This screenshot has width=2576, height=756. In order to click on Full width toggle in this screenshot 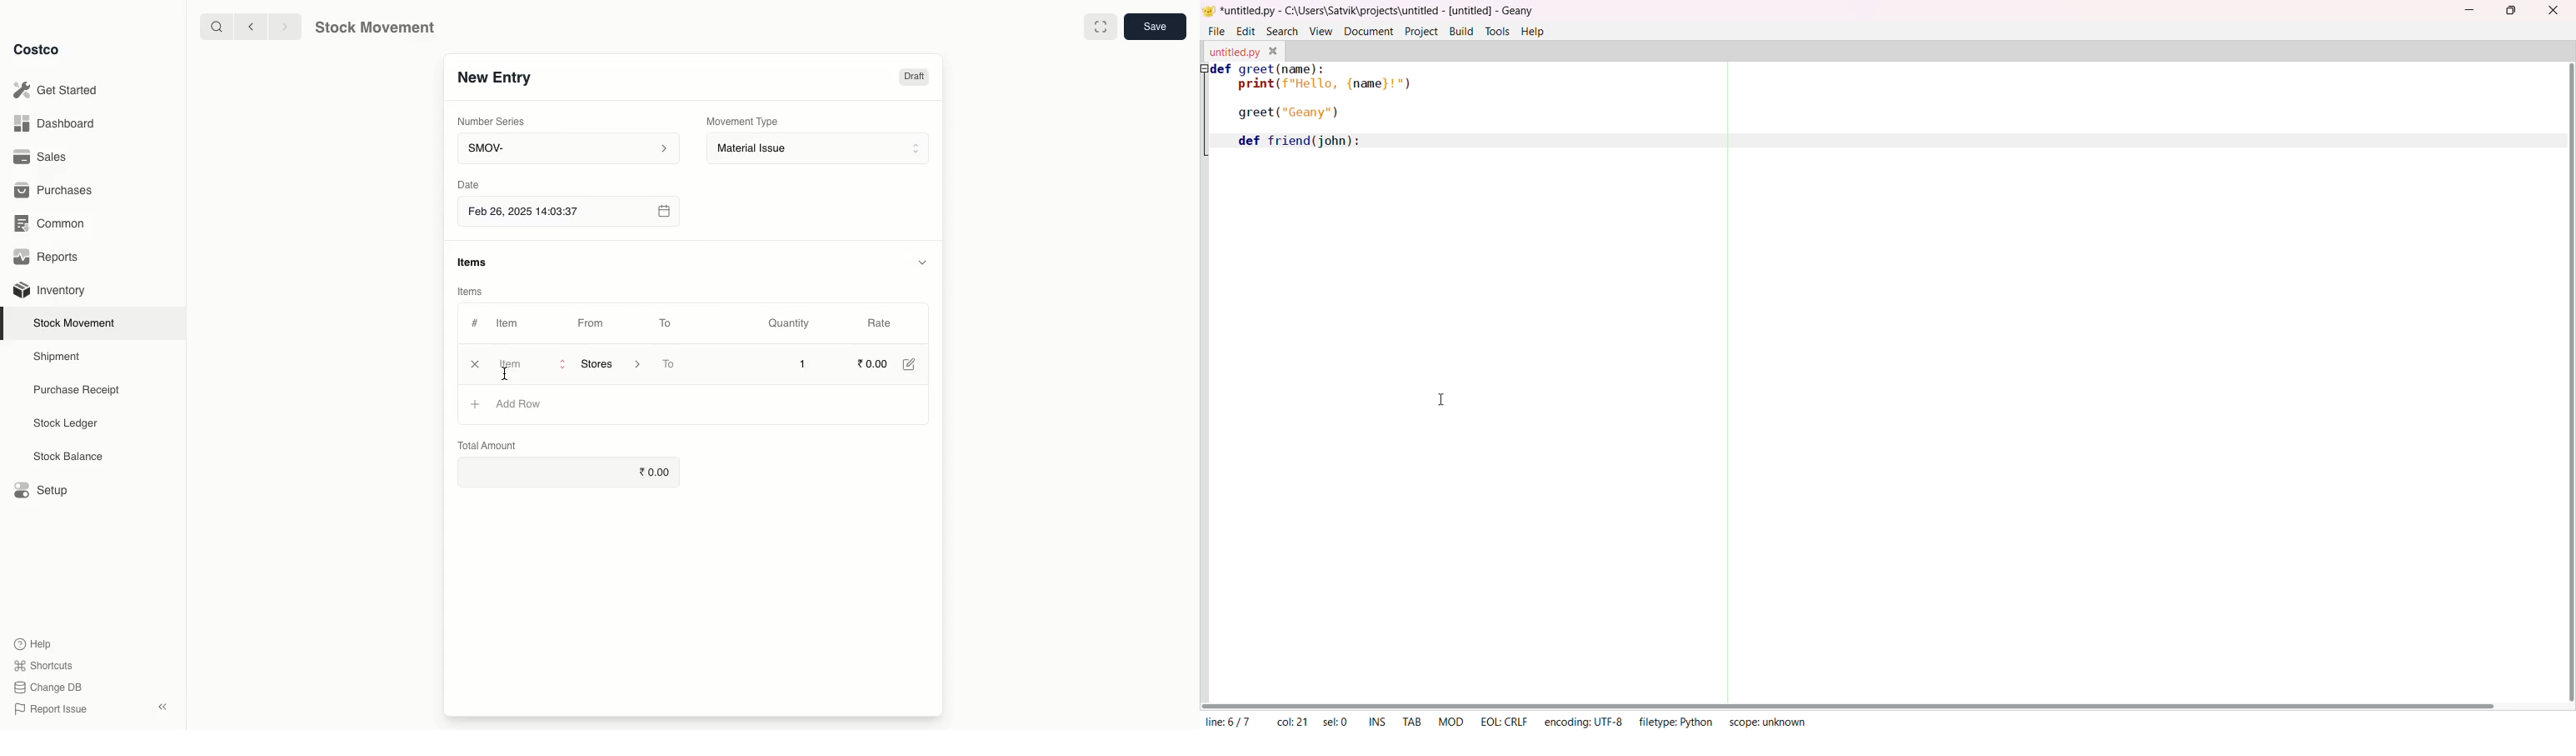, I will do `click(1101, 27)`.